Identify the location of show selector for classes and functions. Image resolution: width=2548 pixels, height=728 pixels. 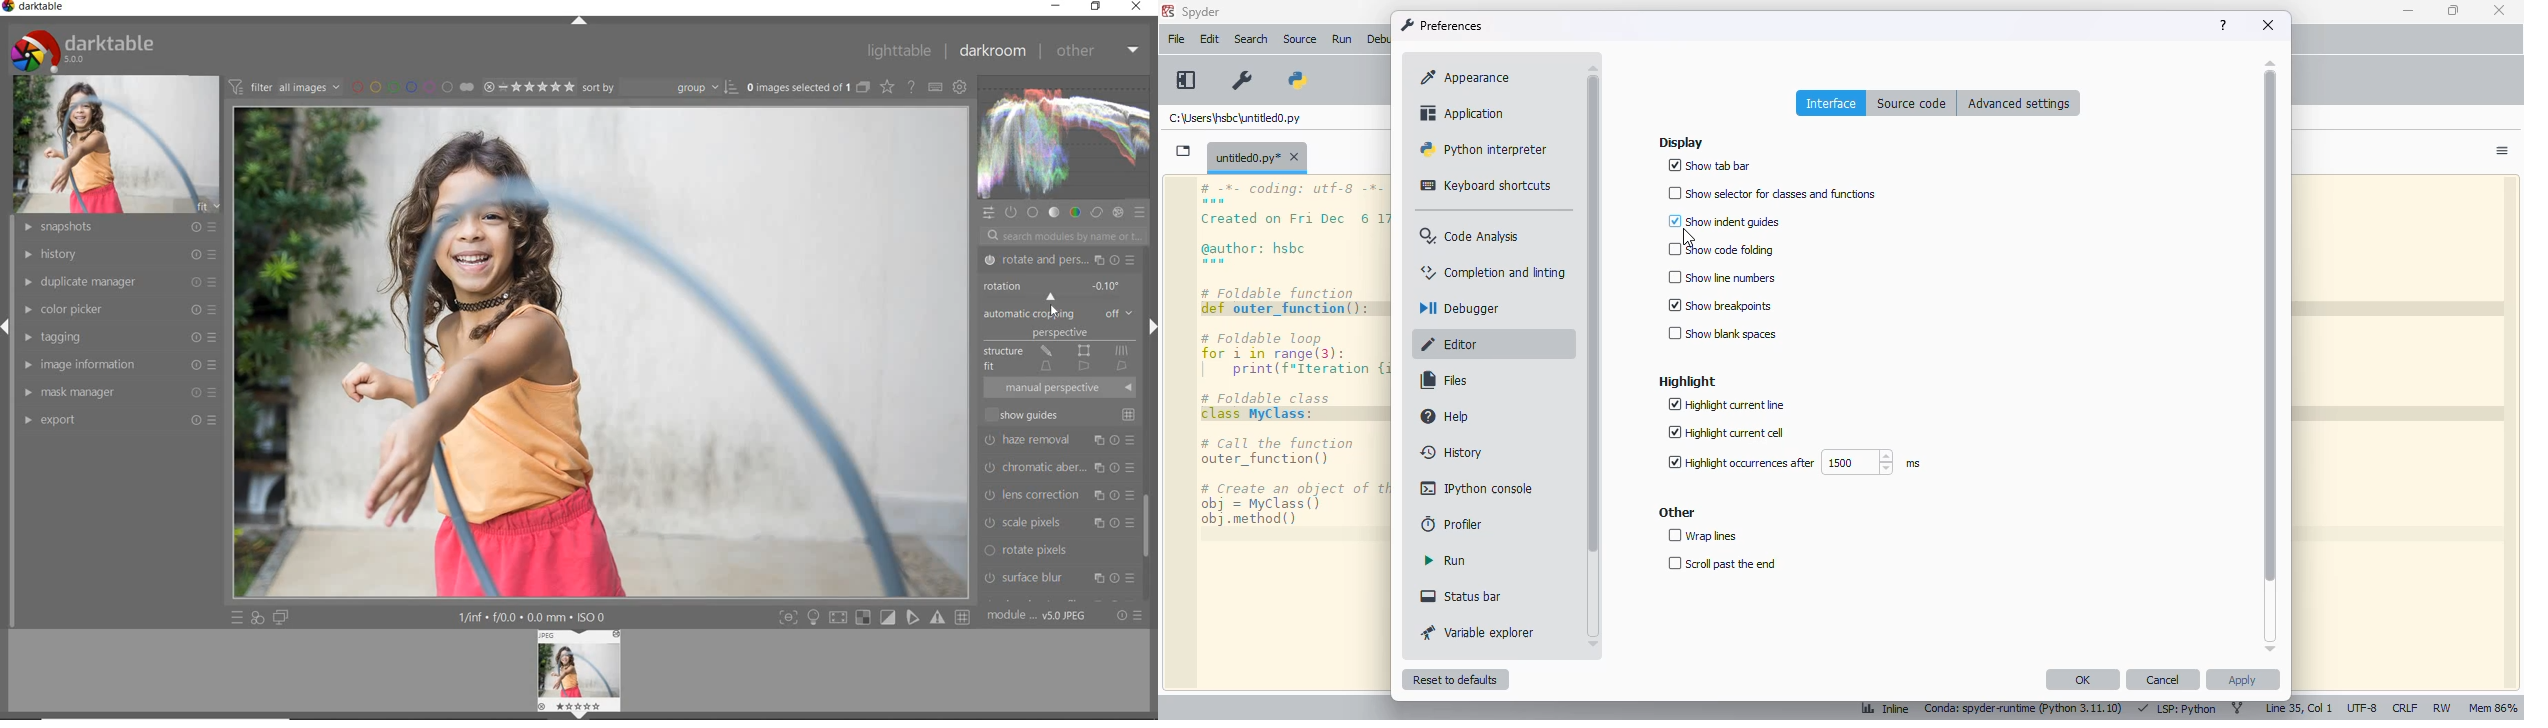
(1774, 192).